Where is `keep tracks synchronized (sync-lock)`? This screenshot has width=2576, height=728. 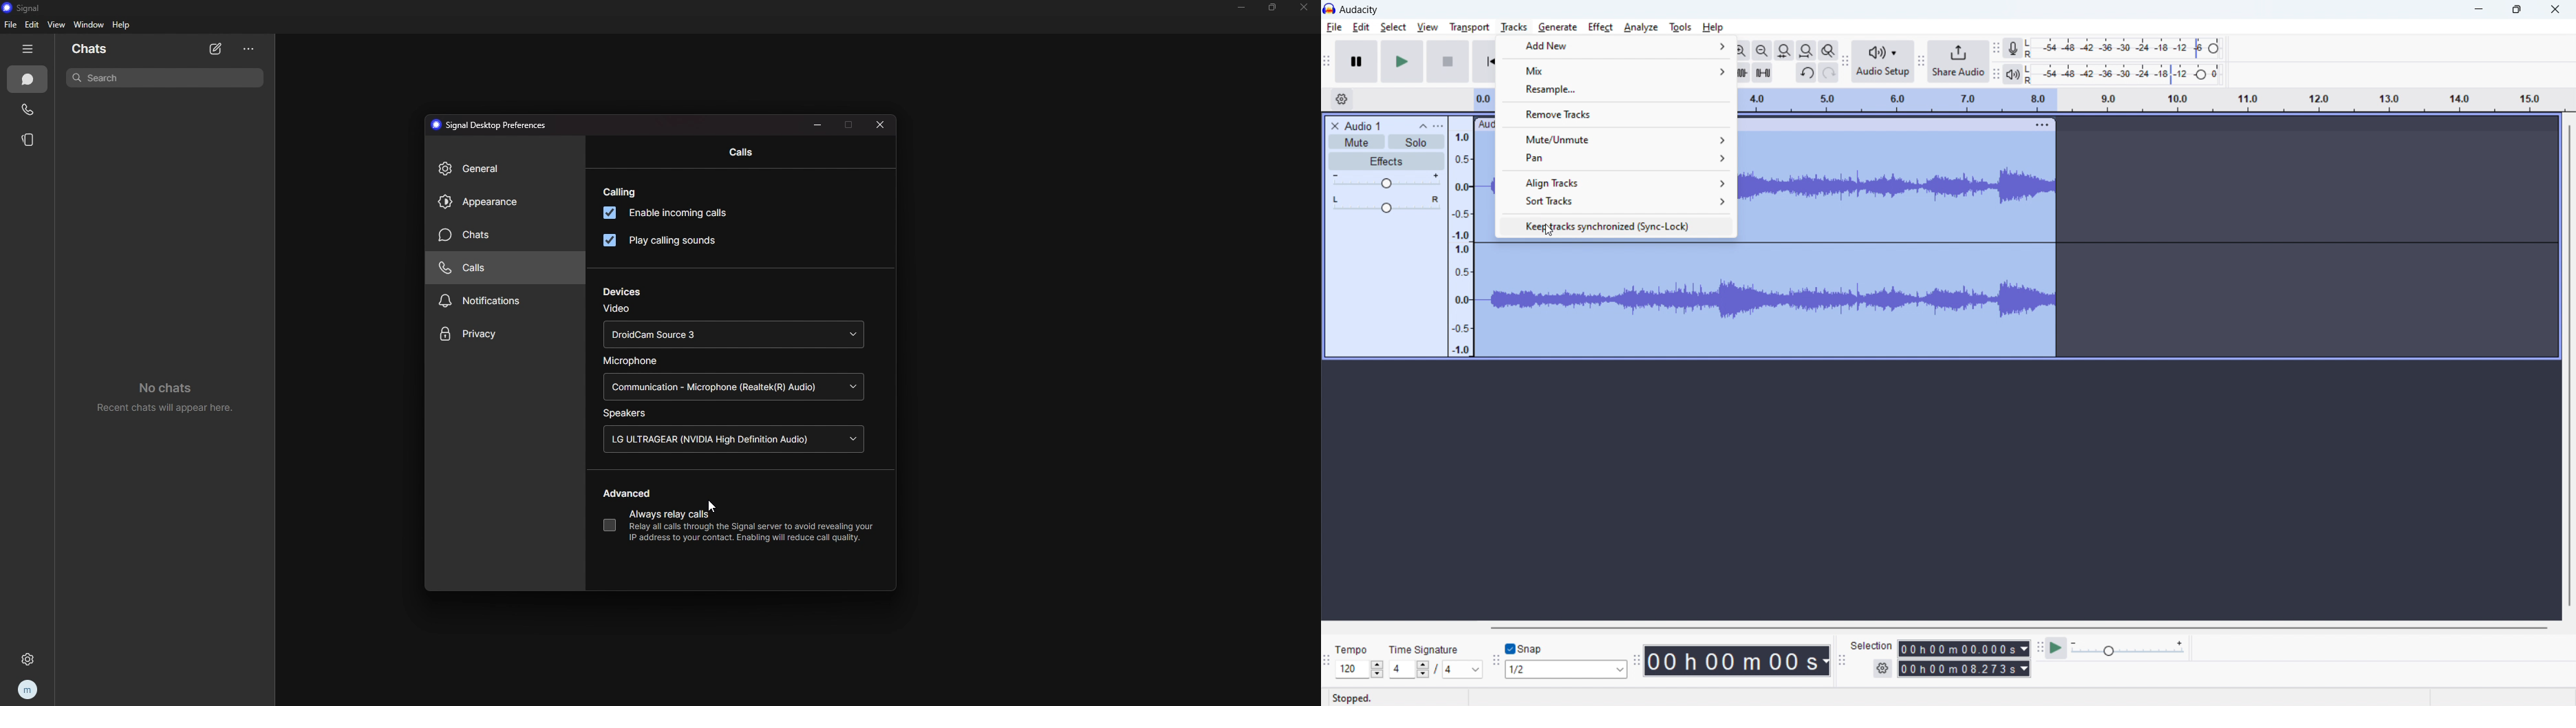 keep tracks synchronized (sync-lock) is located at coordinates (1616, 226).